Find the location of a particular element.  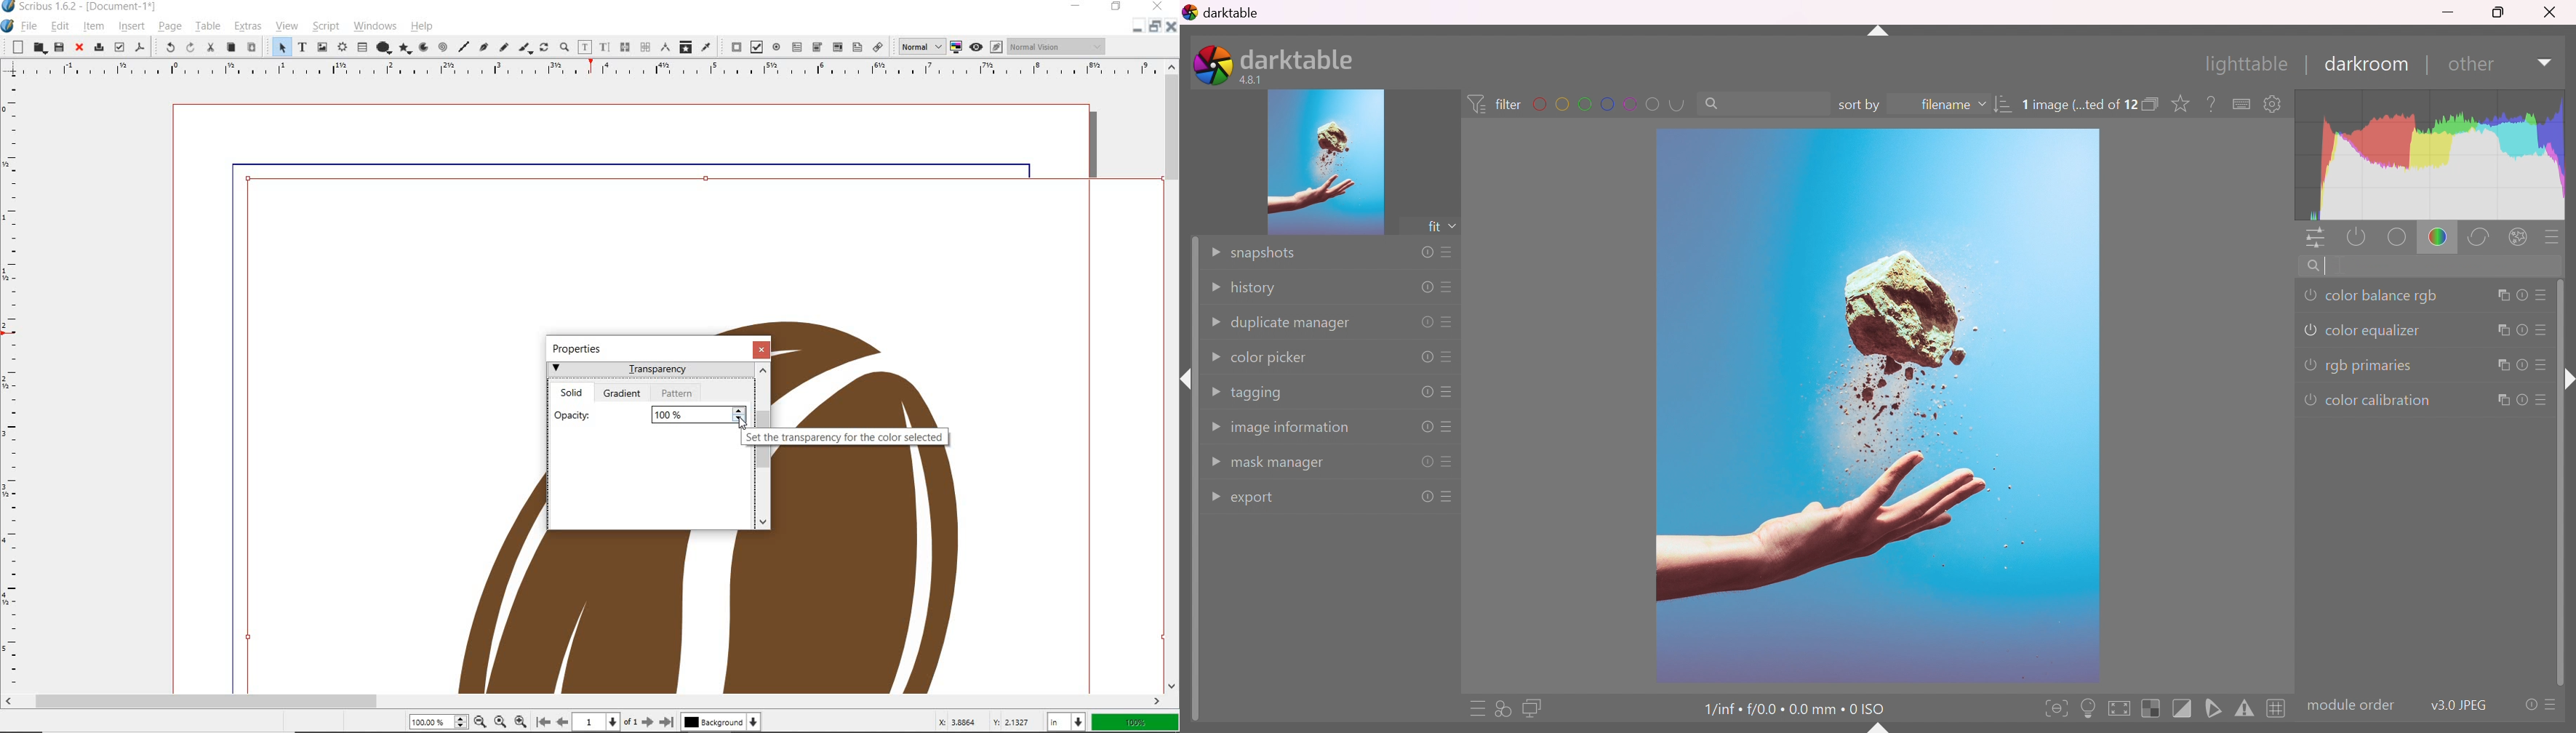

script is located at coordinates (325, 27).